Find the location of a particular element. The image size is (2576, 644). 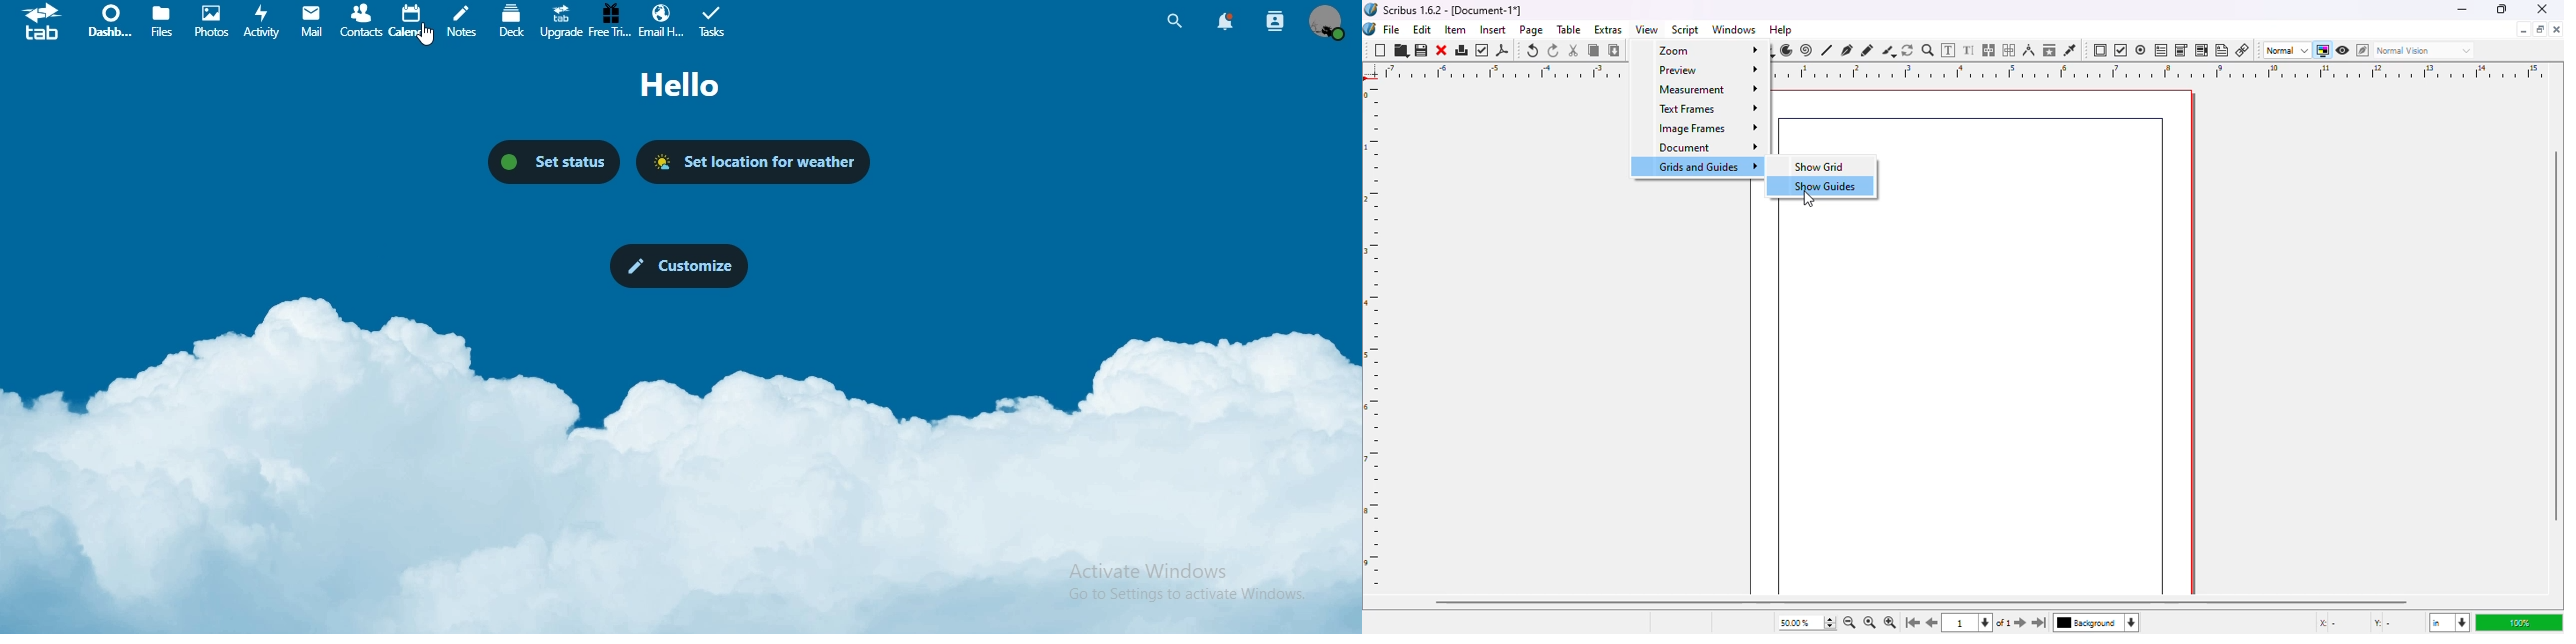

arc is located at coordinates (1786, 50).